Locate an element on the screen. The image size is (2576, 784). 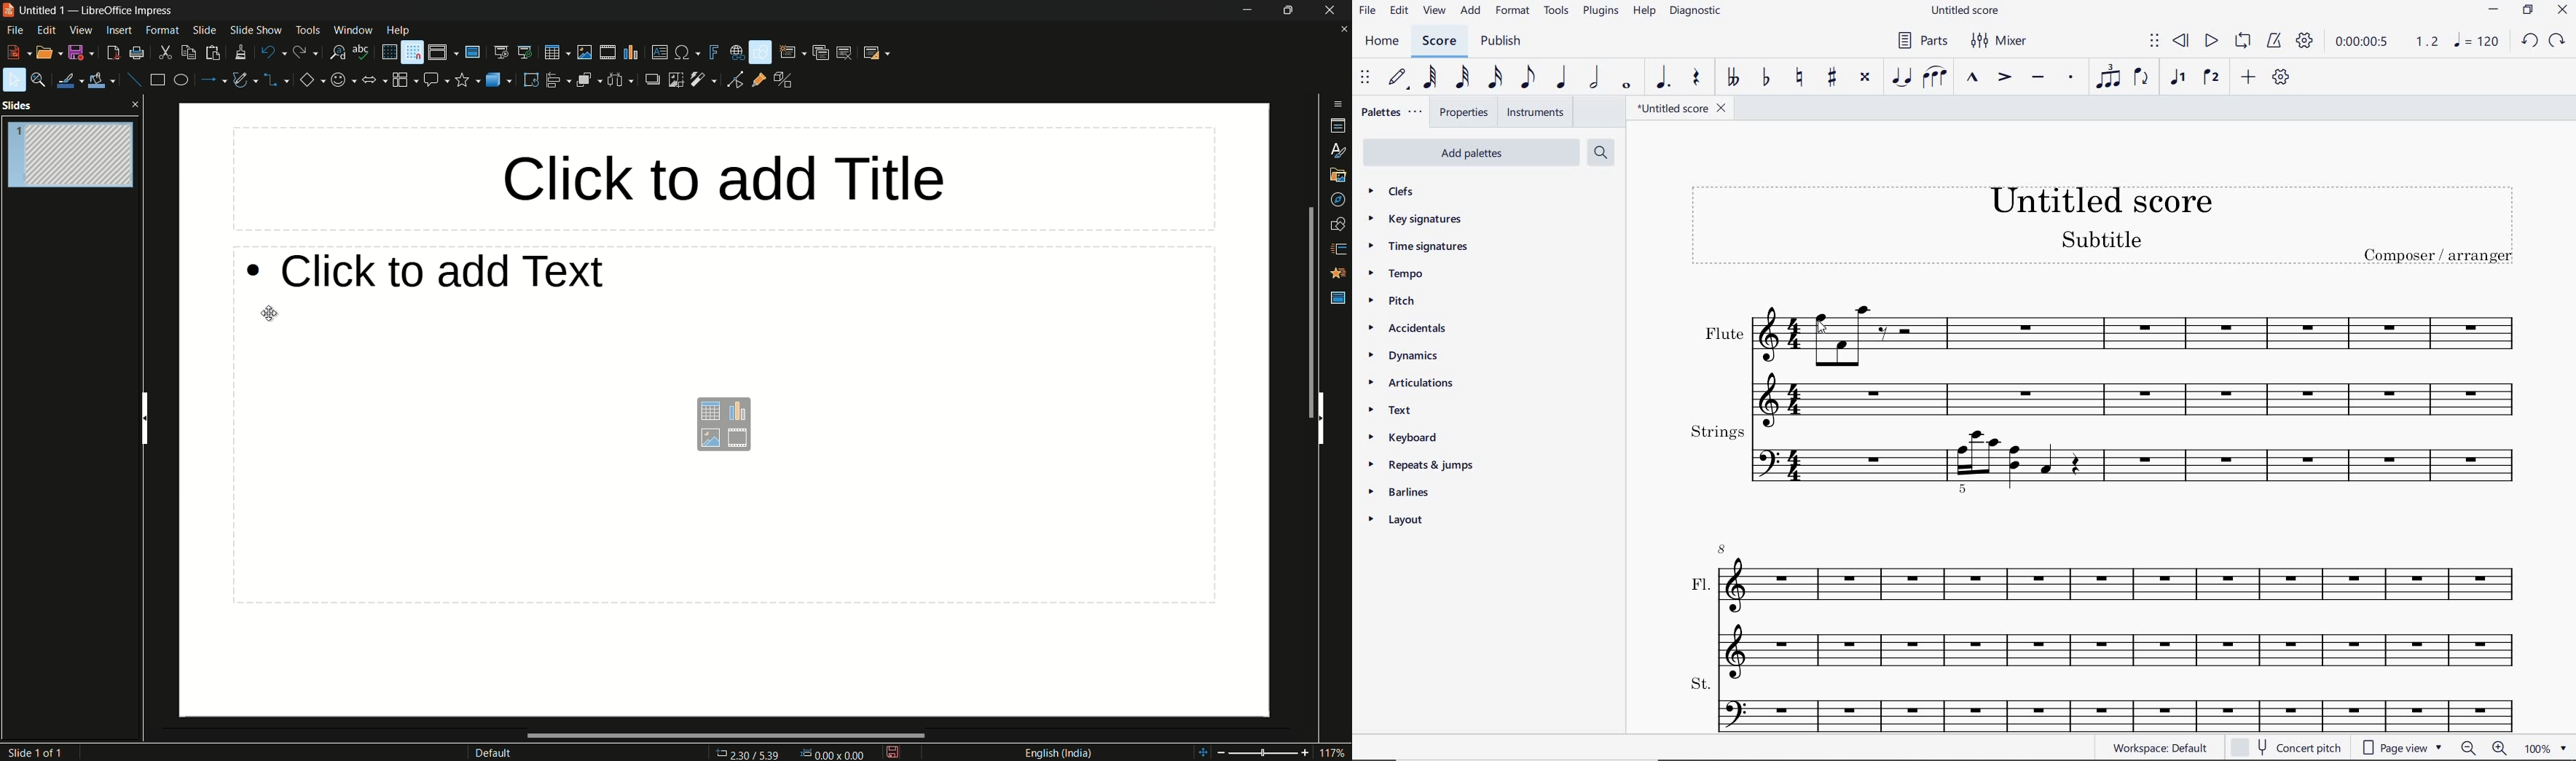
shapes is located at coordinates (1337, 223).